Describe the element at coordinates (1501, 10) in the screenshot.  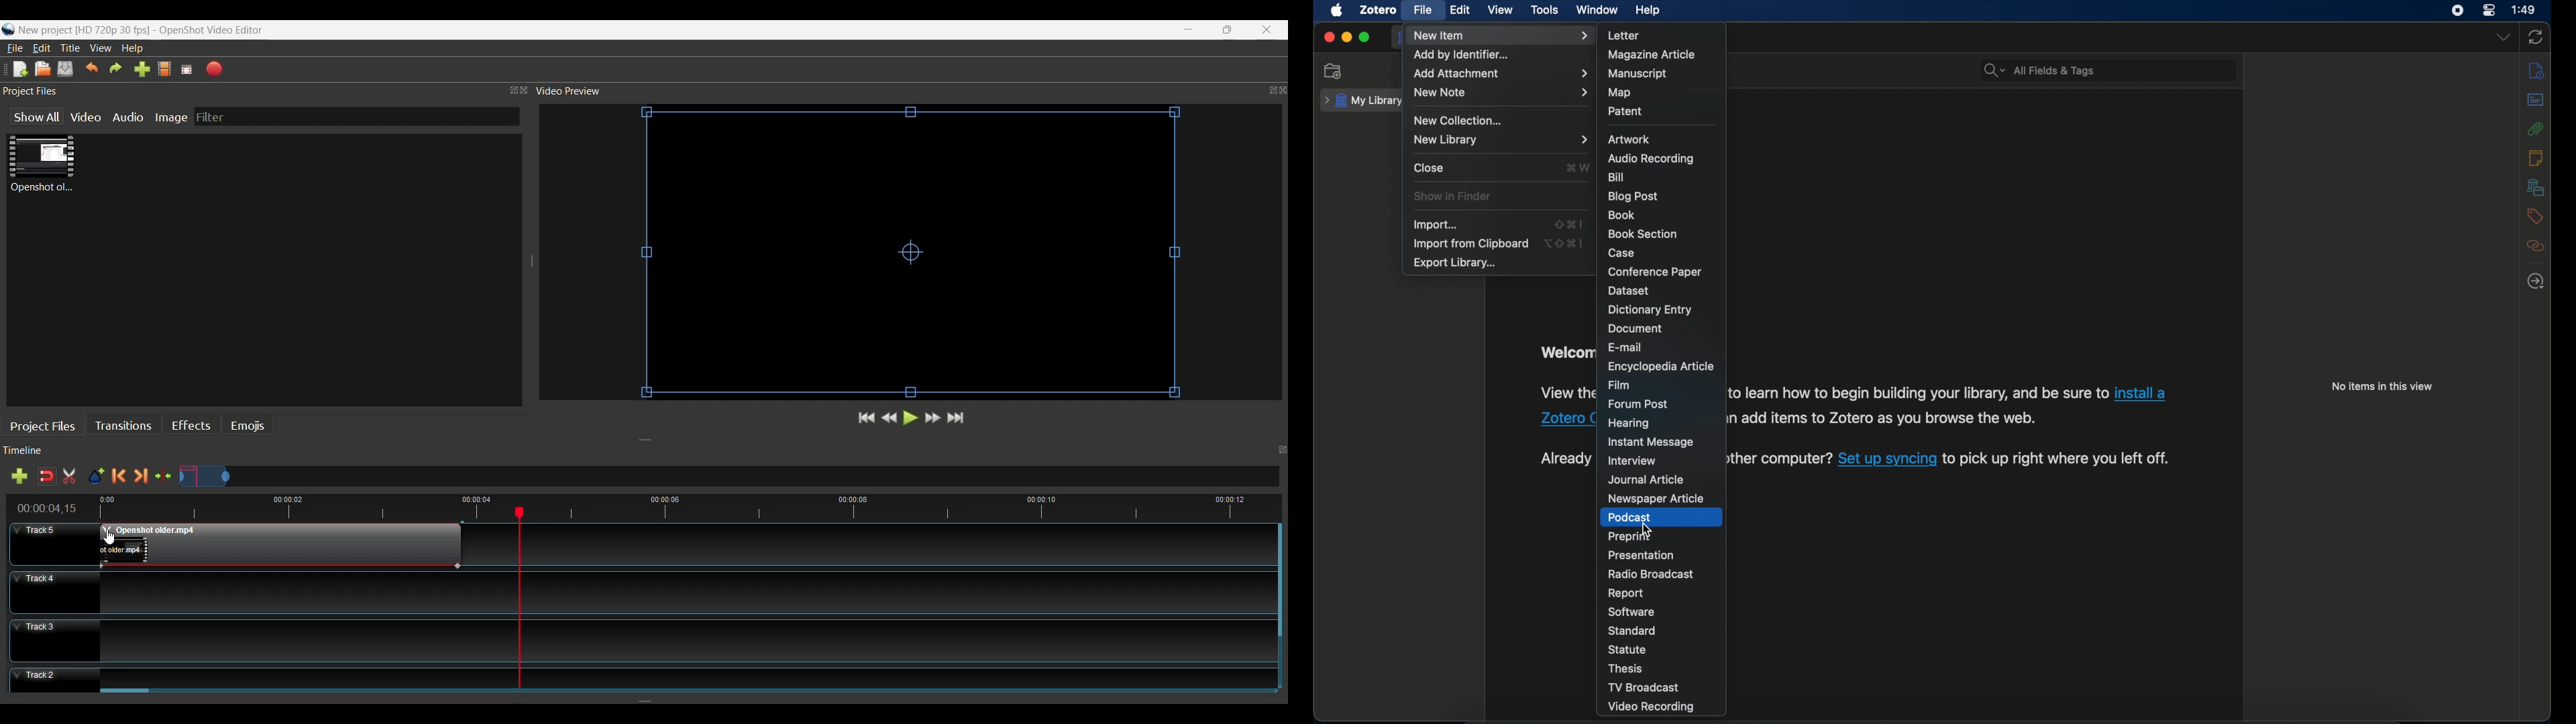
I see `view` at that location.